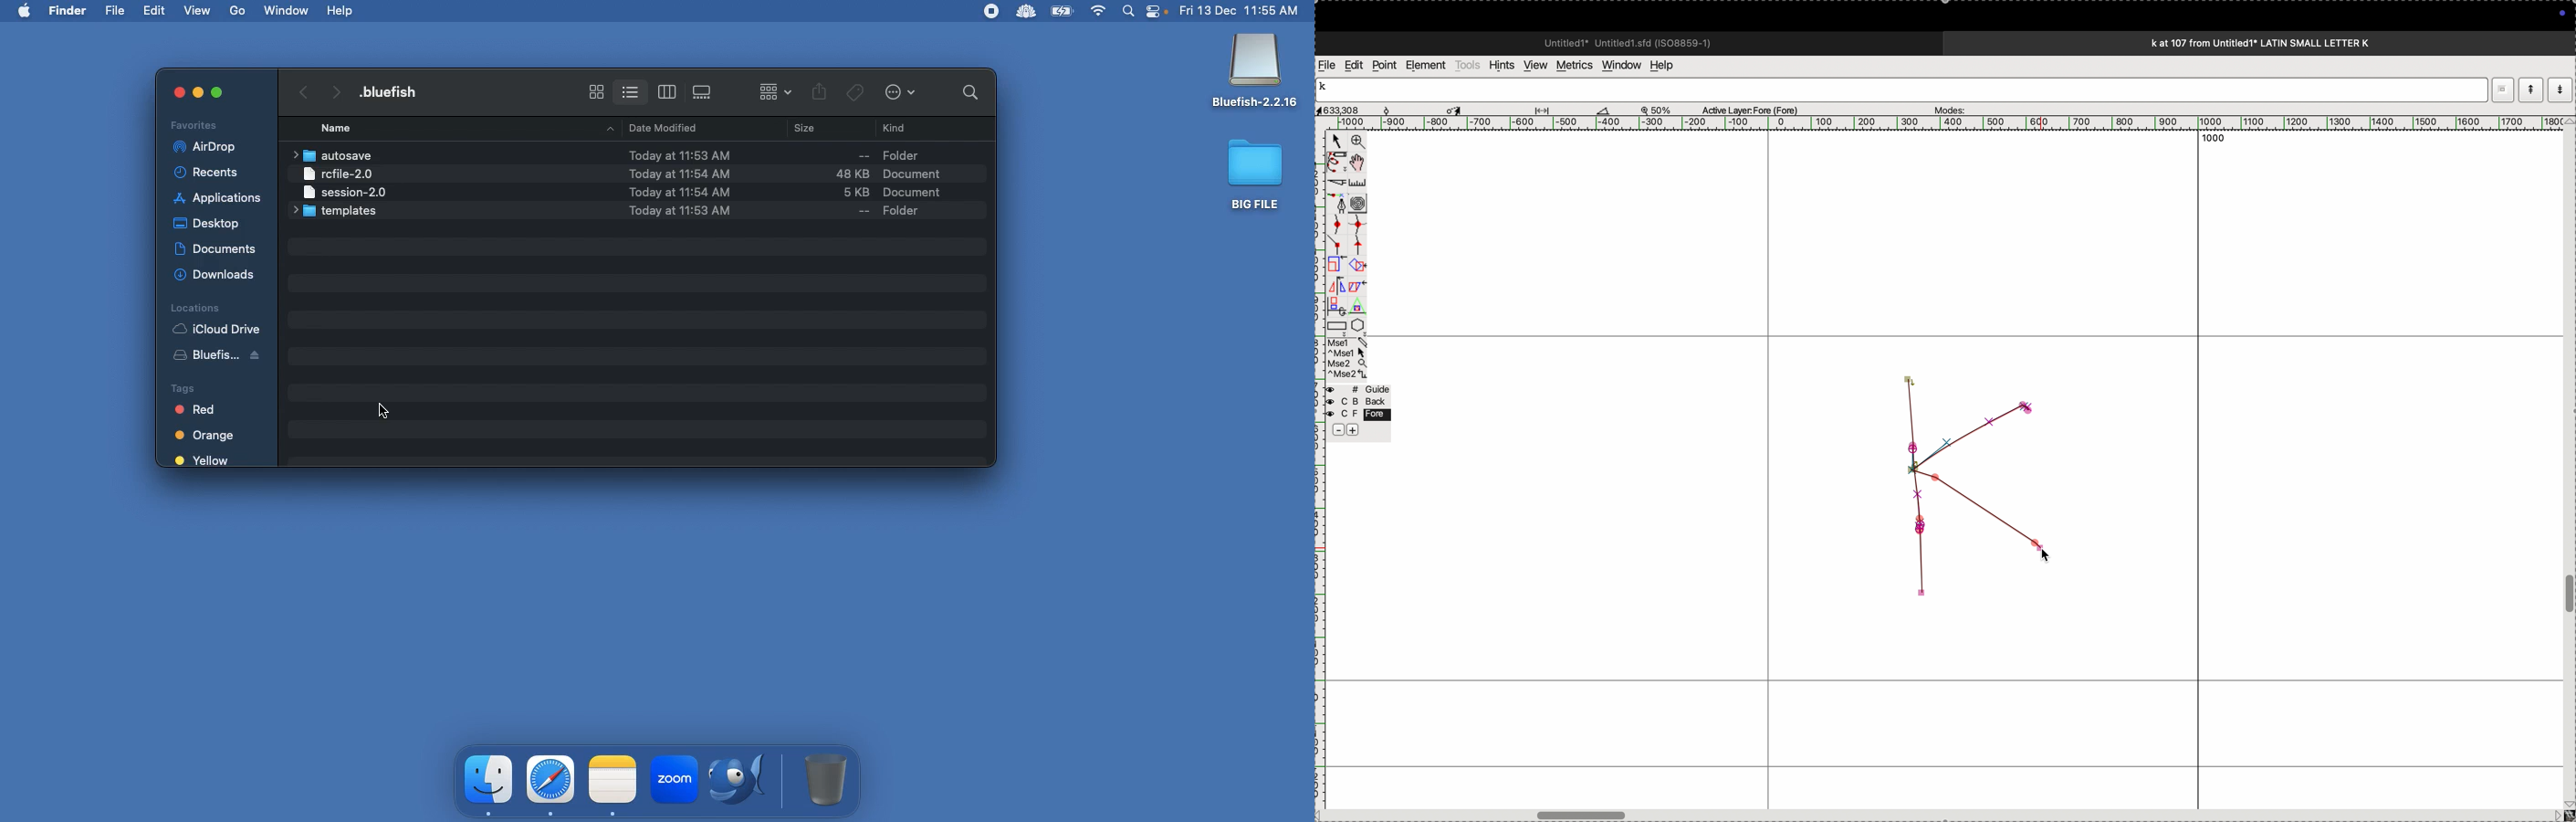 The image size is (2576, 840). What do you see at coordinates (1347, 233) in the screenshot?
I see `spline` at bounding box center [1347, 233].